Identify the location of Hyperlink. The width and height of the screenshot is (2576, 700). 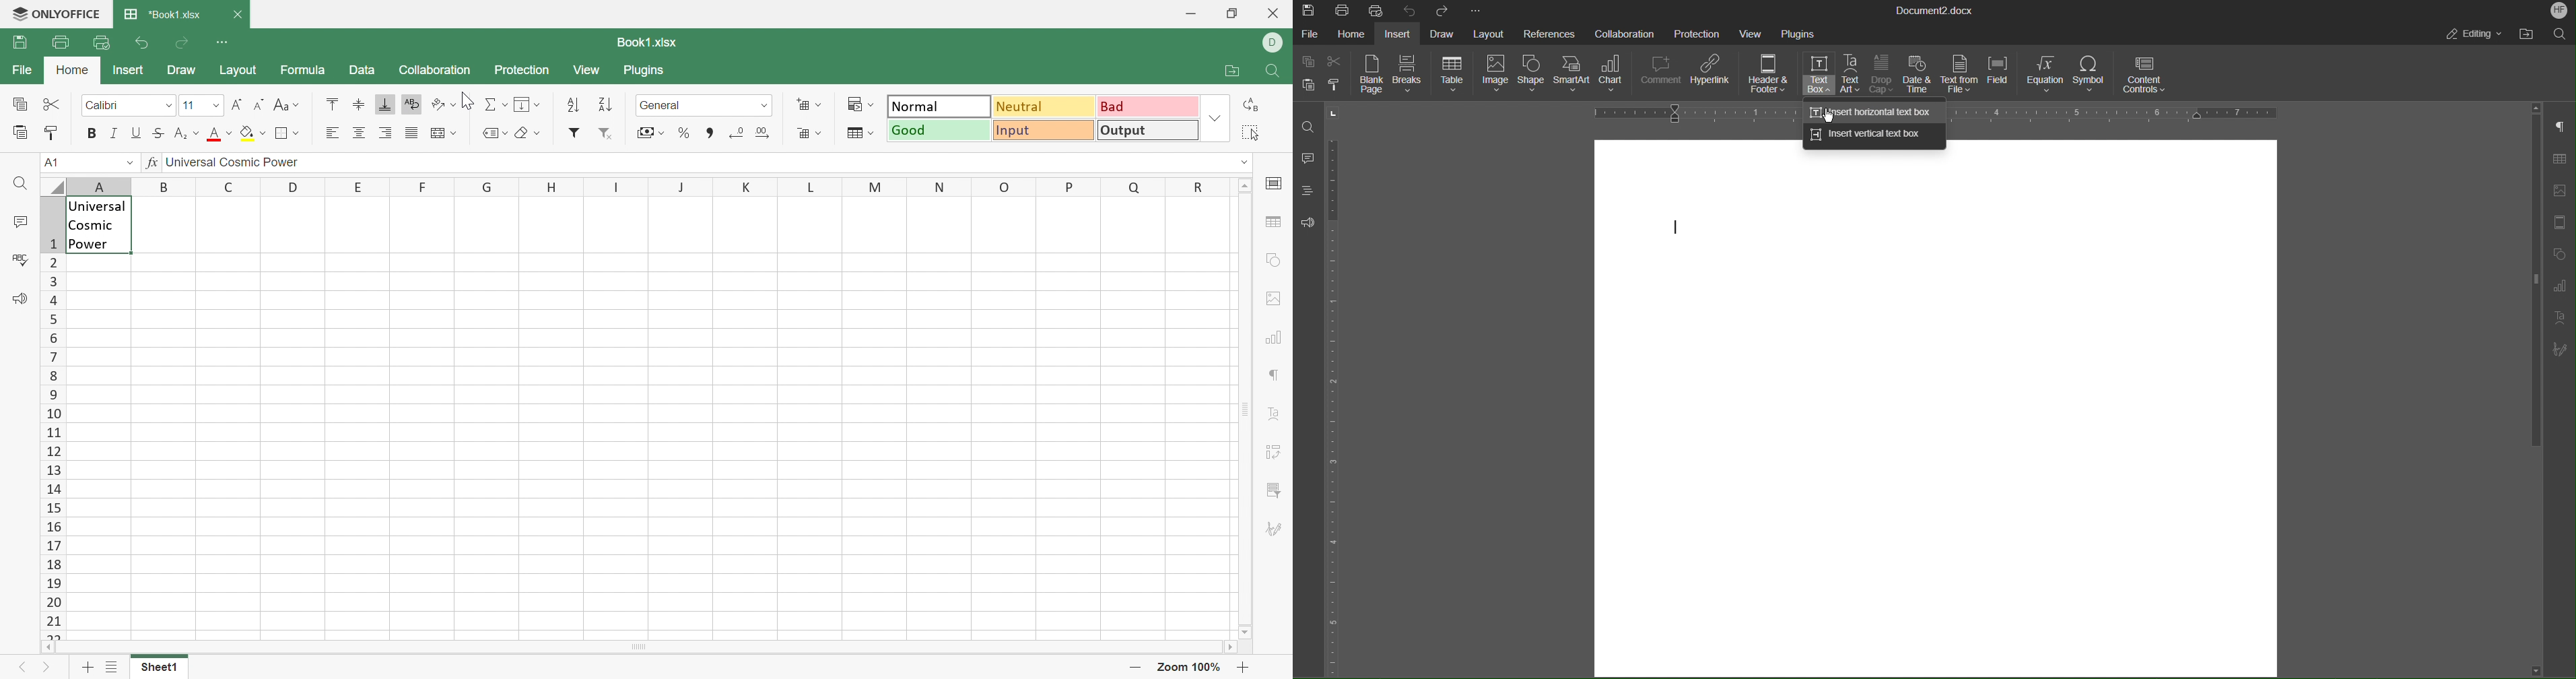
(1712, 74).